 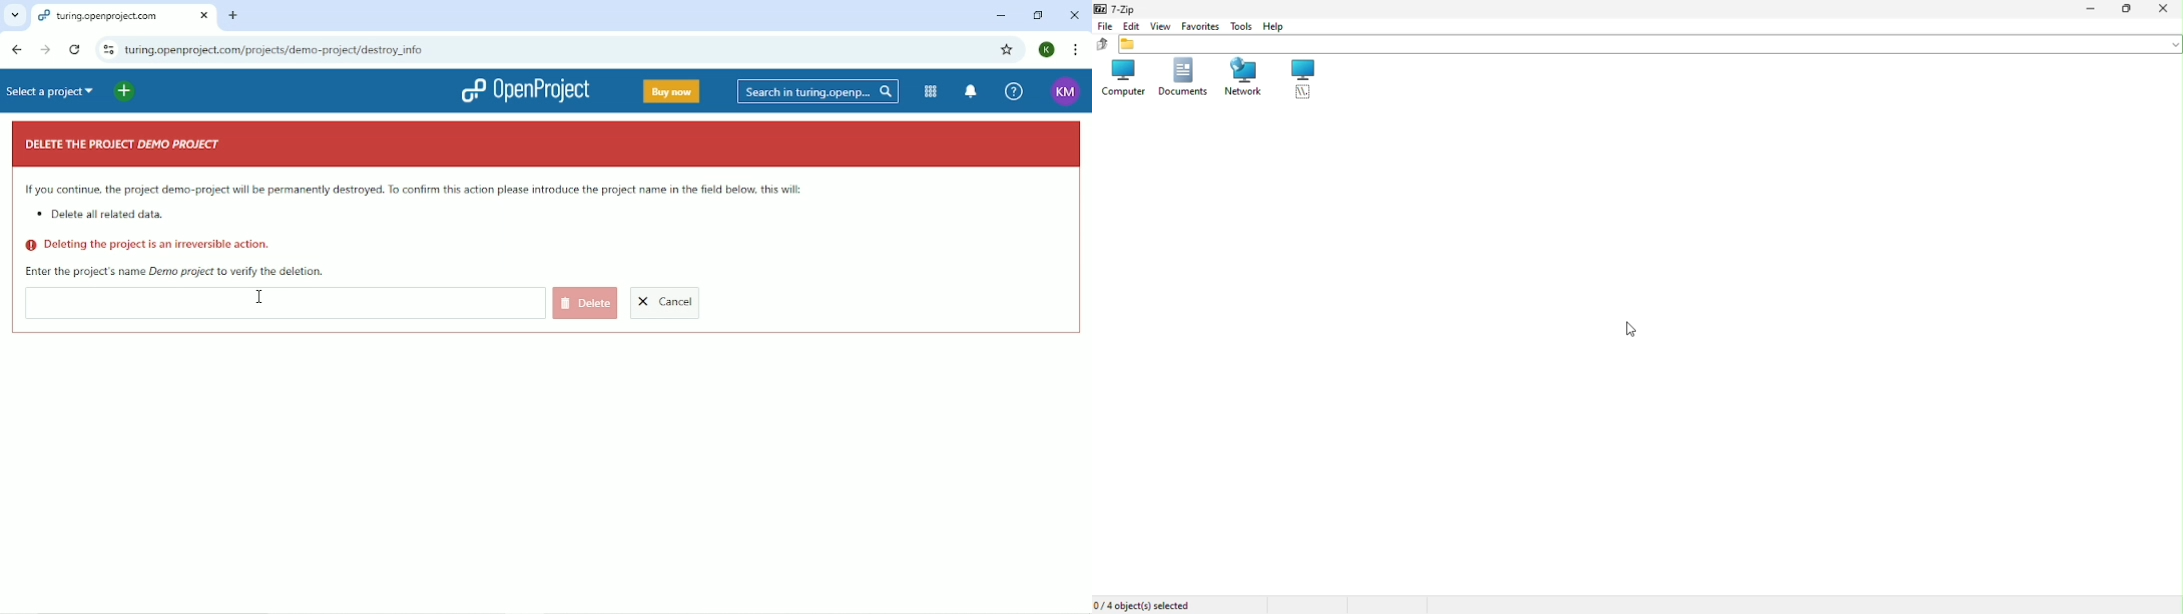 I want to click on Modules, so click(x=931, y=91).